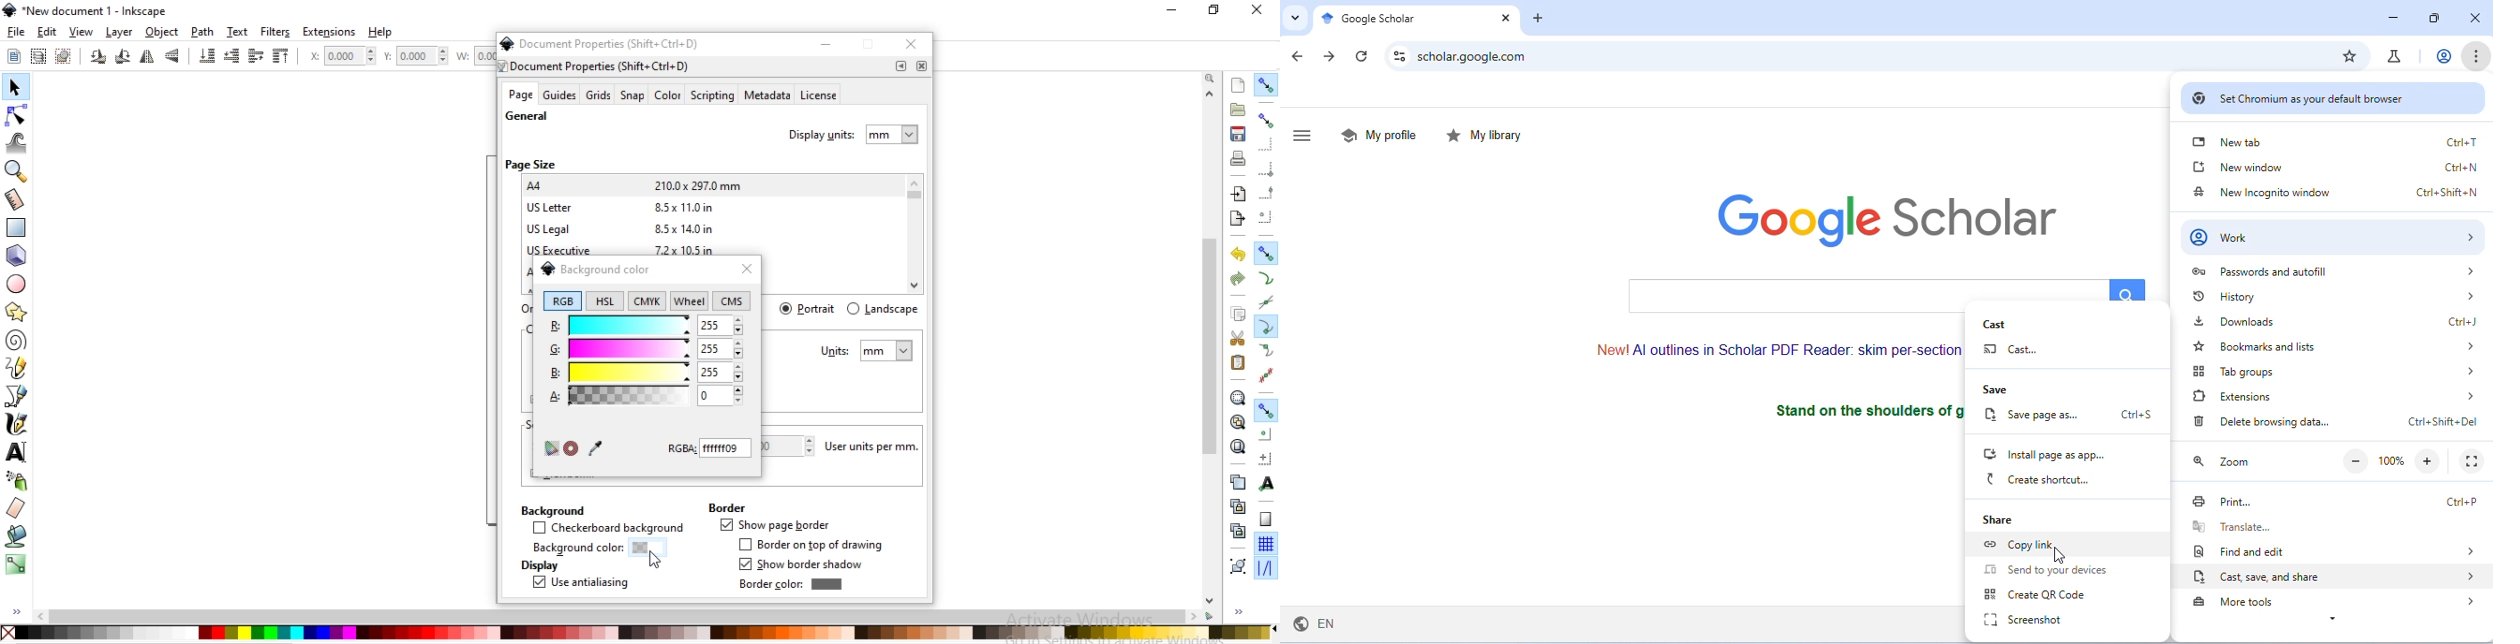 This screenshot has height=644, width=2520. Describe the element at coordinates (16, 256) in the screenshot. I see `3d boxes` at that location.